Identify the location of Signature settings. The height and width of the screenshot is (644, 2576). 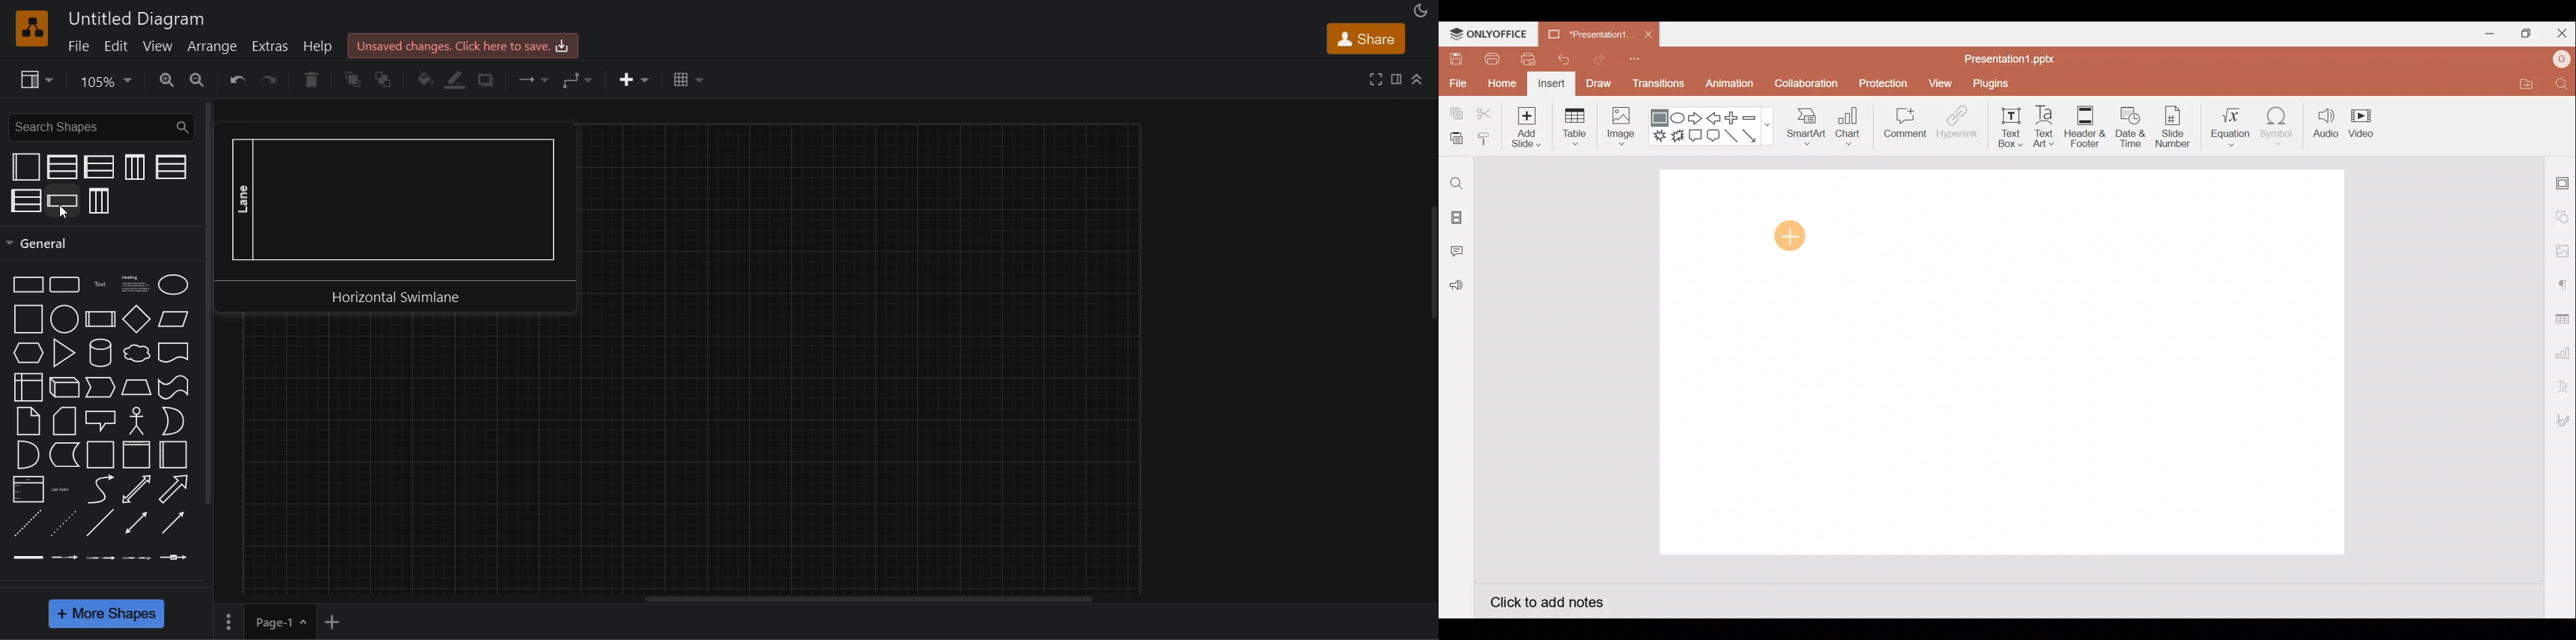
(2561, 422).